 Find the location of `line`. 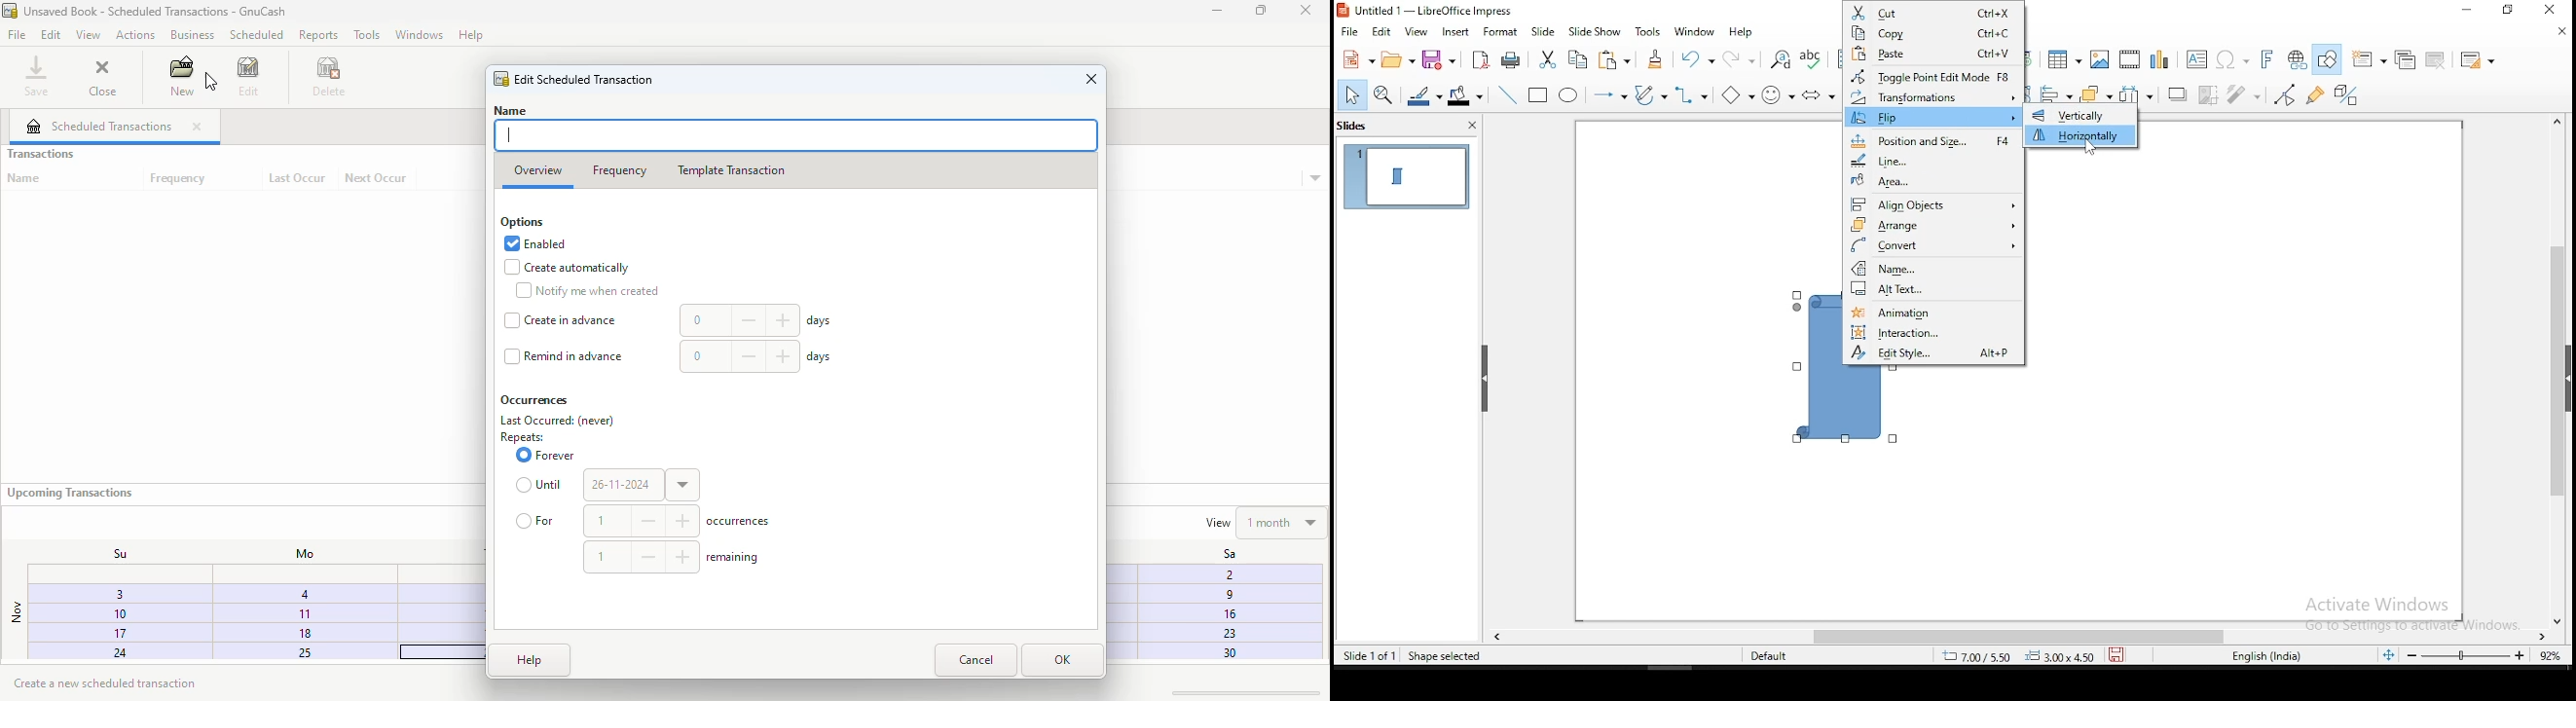

line is located at coordinates (1935, 161).